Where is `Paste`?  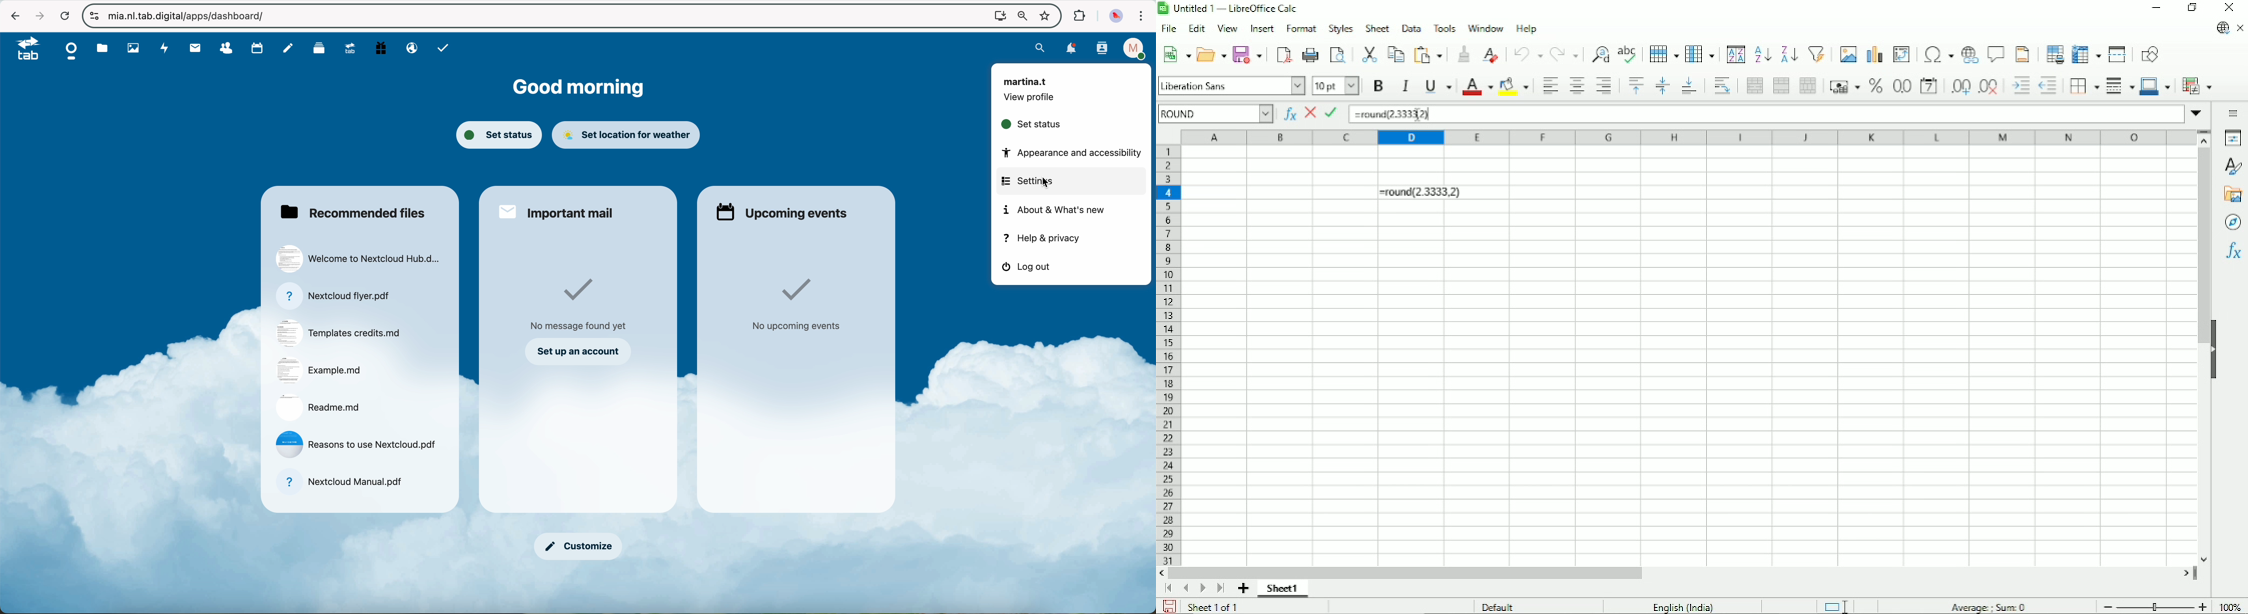
Paste is located at coordinates (1428, 54).